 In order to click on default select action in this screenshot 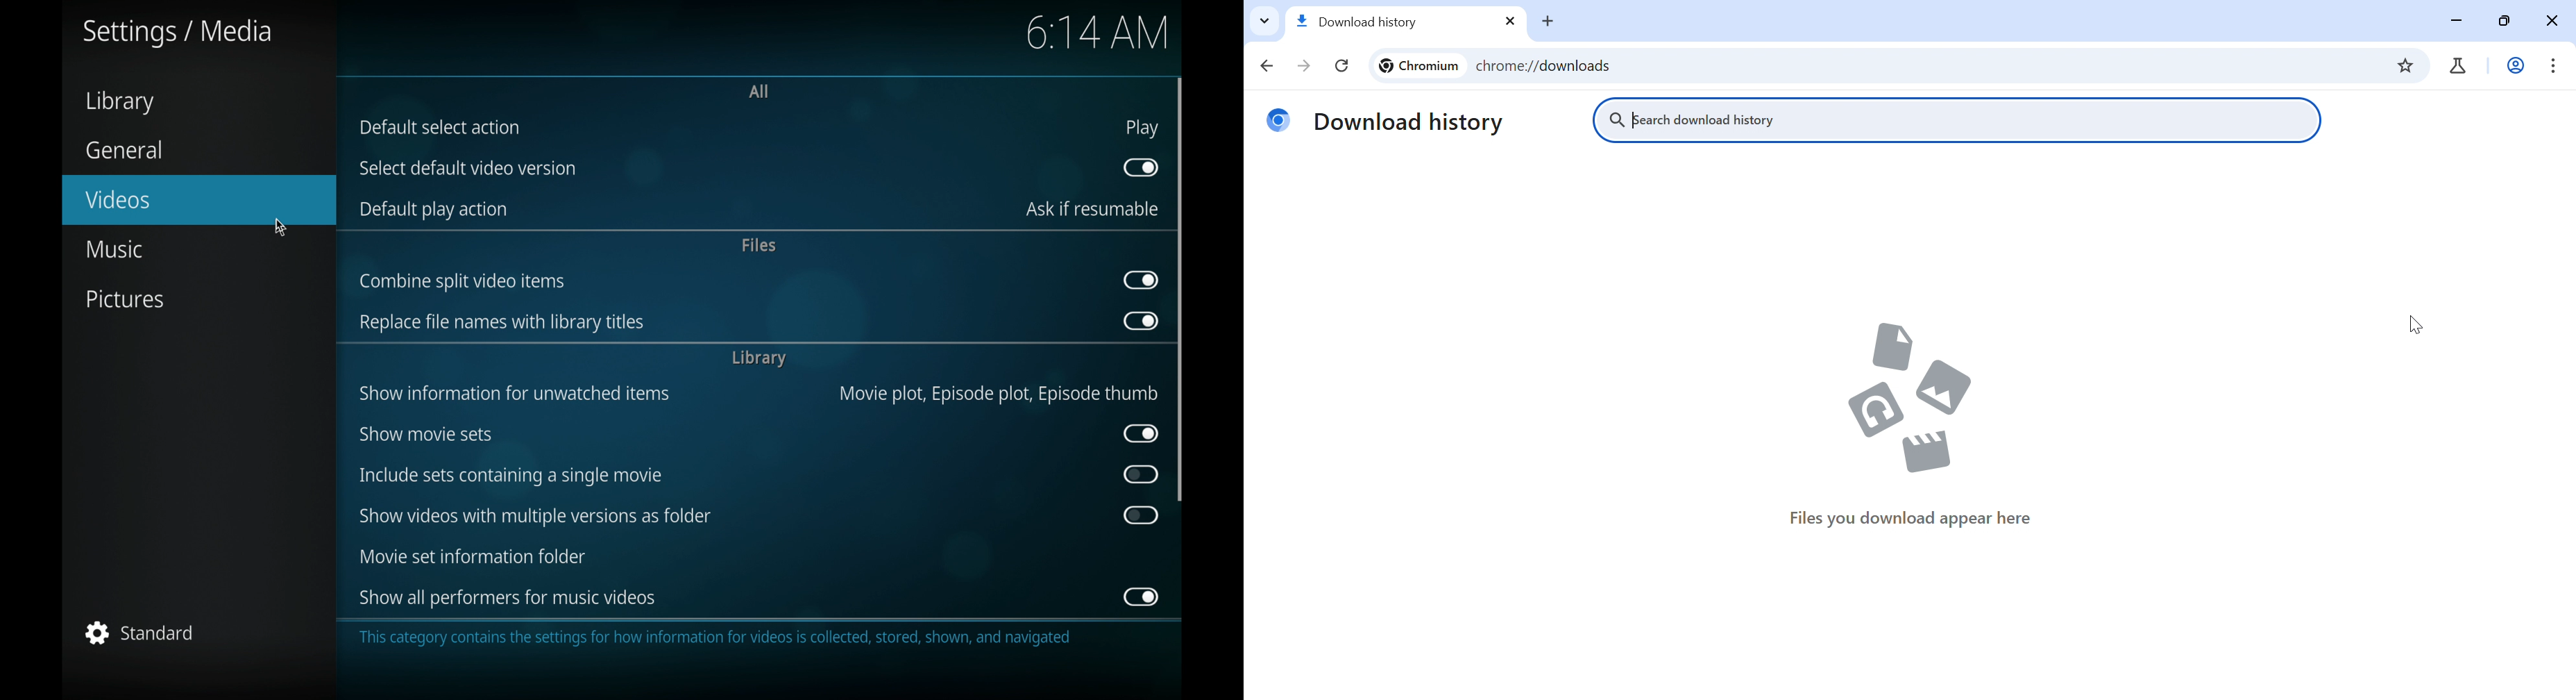, I will do `click(440, 127)`.